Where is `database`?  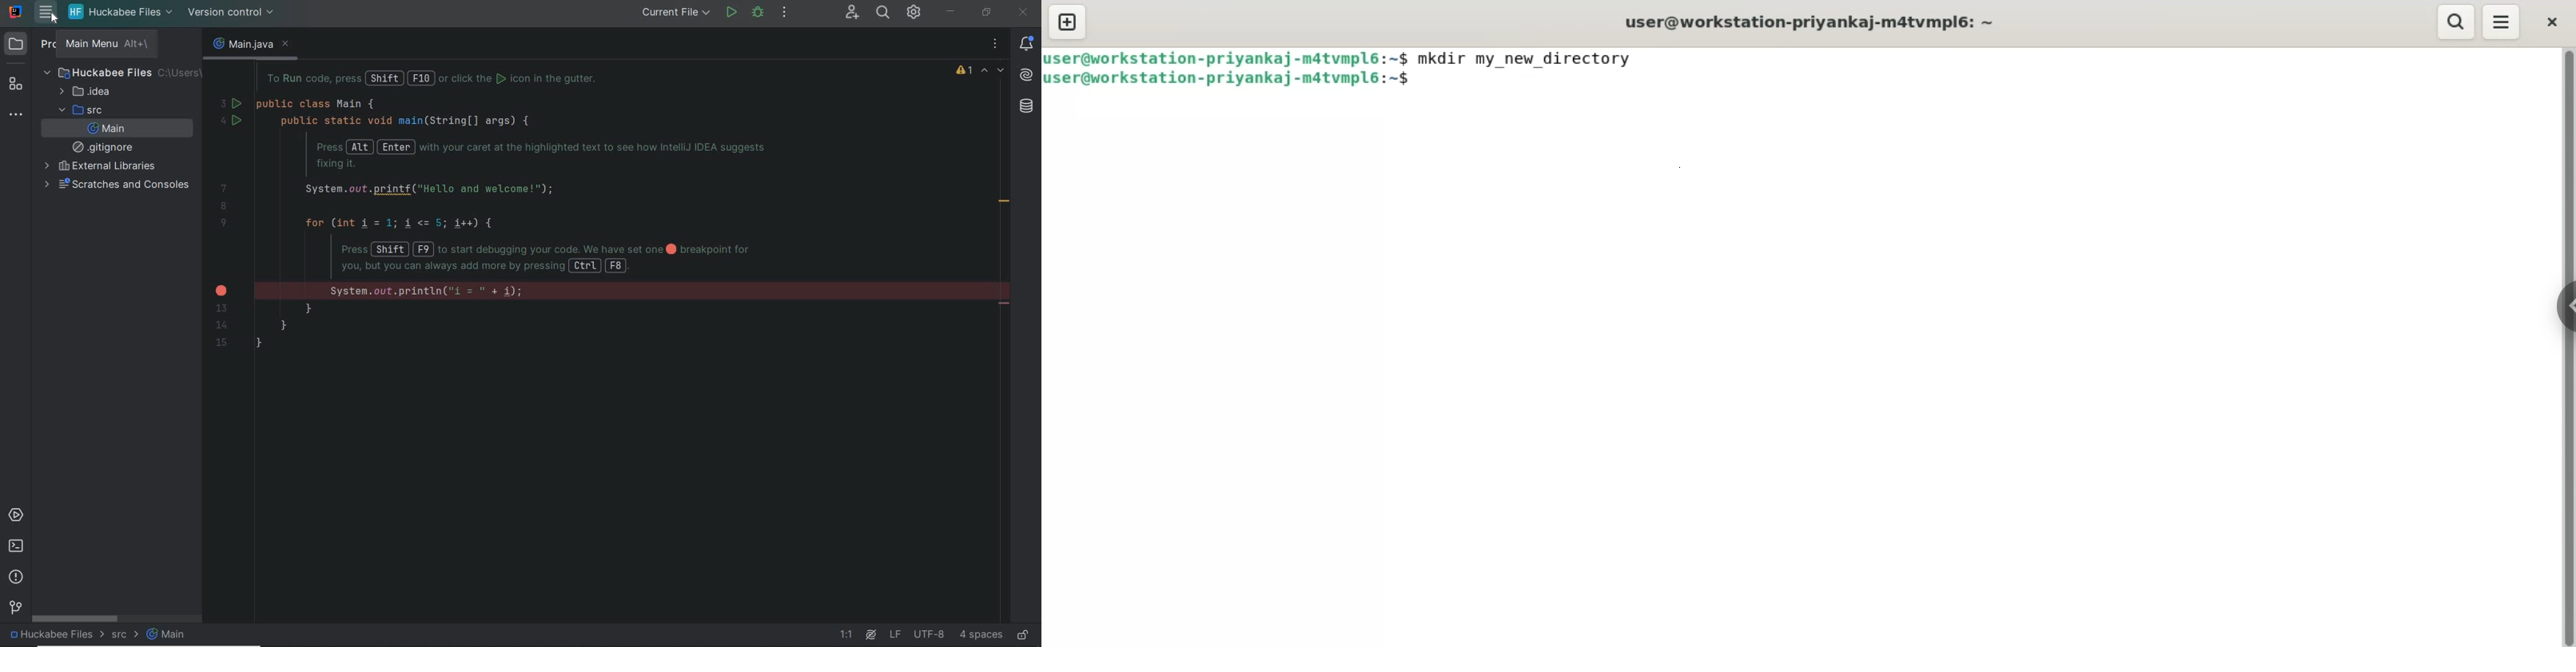 database is located at coordinates (1026, 107).